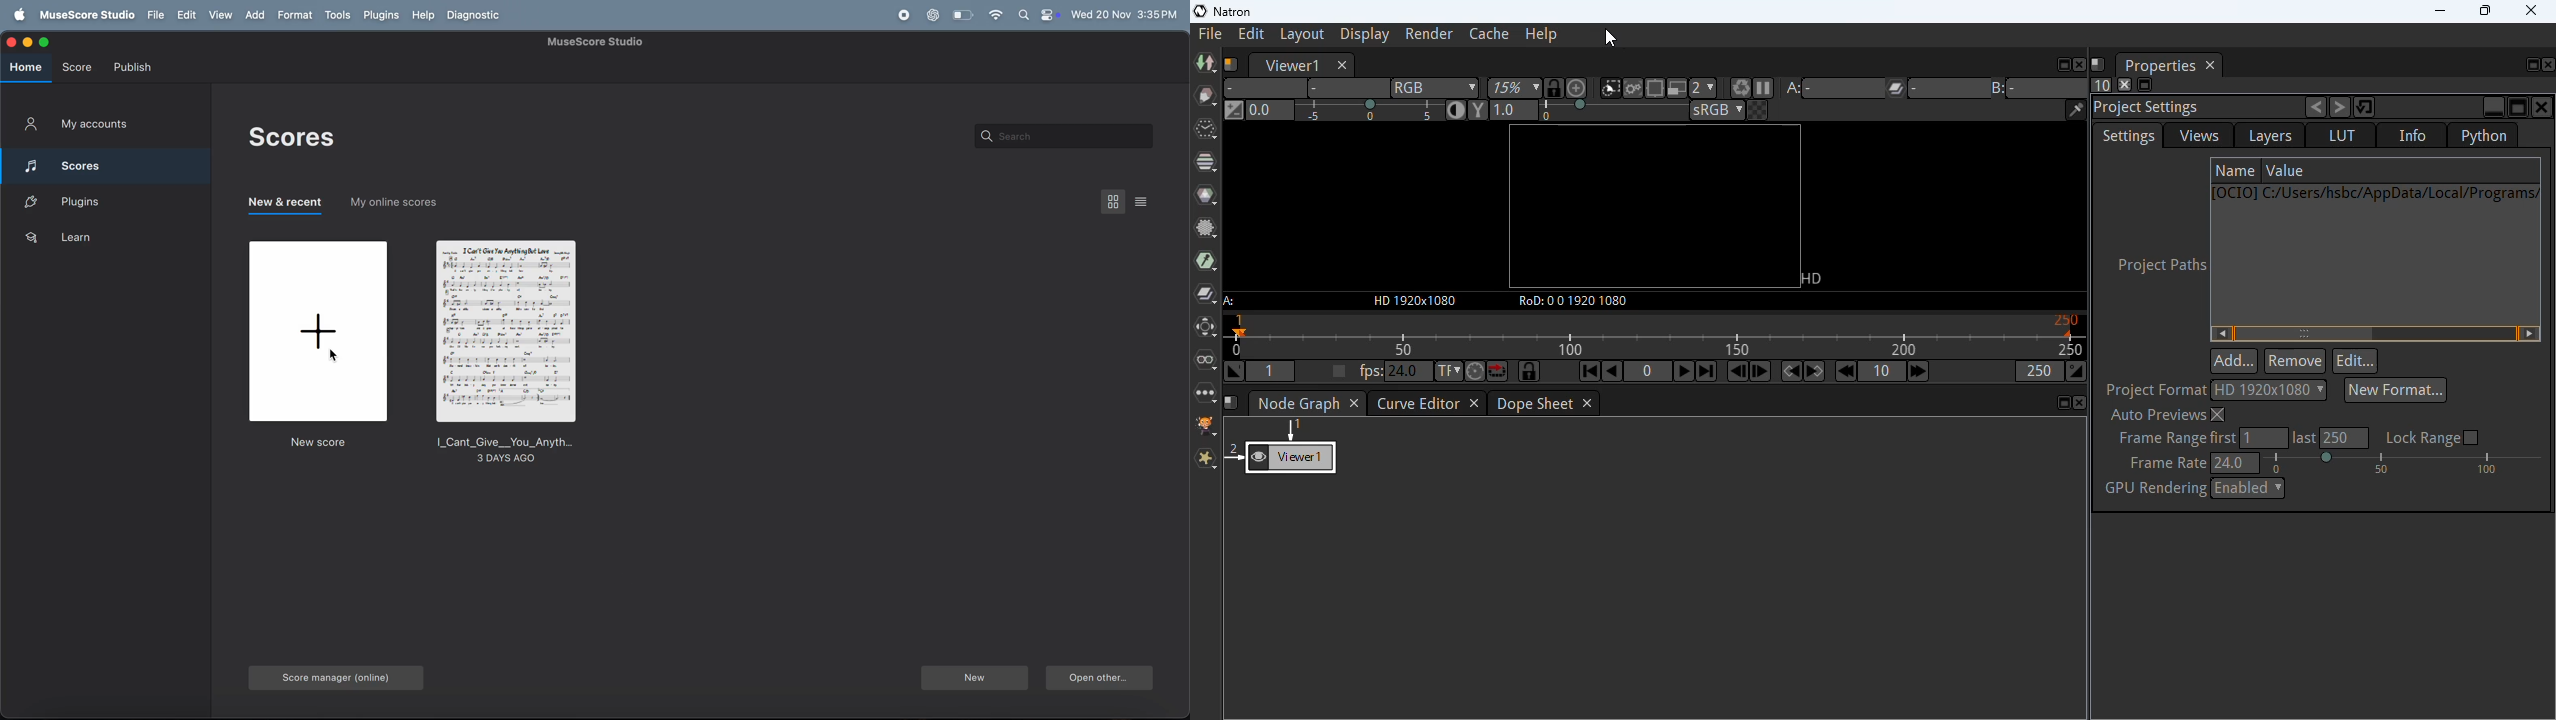 The width and height of the screenshot is (2576, 728). I want to click on format, so click(297, 15).